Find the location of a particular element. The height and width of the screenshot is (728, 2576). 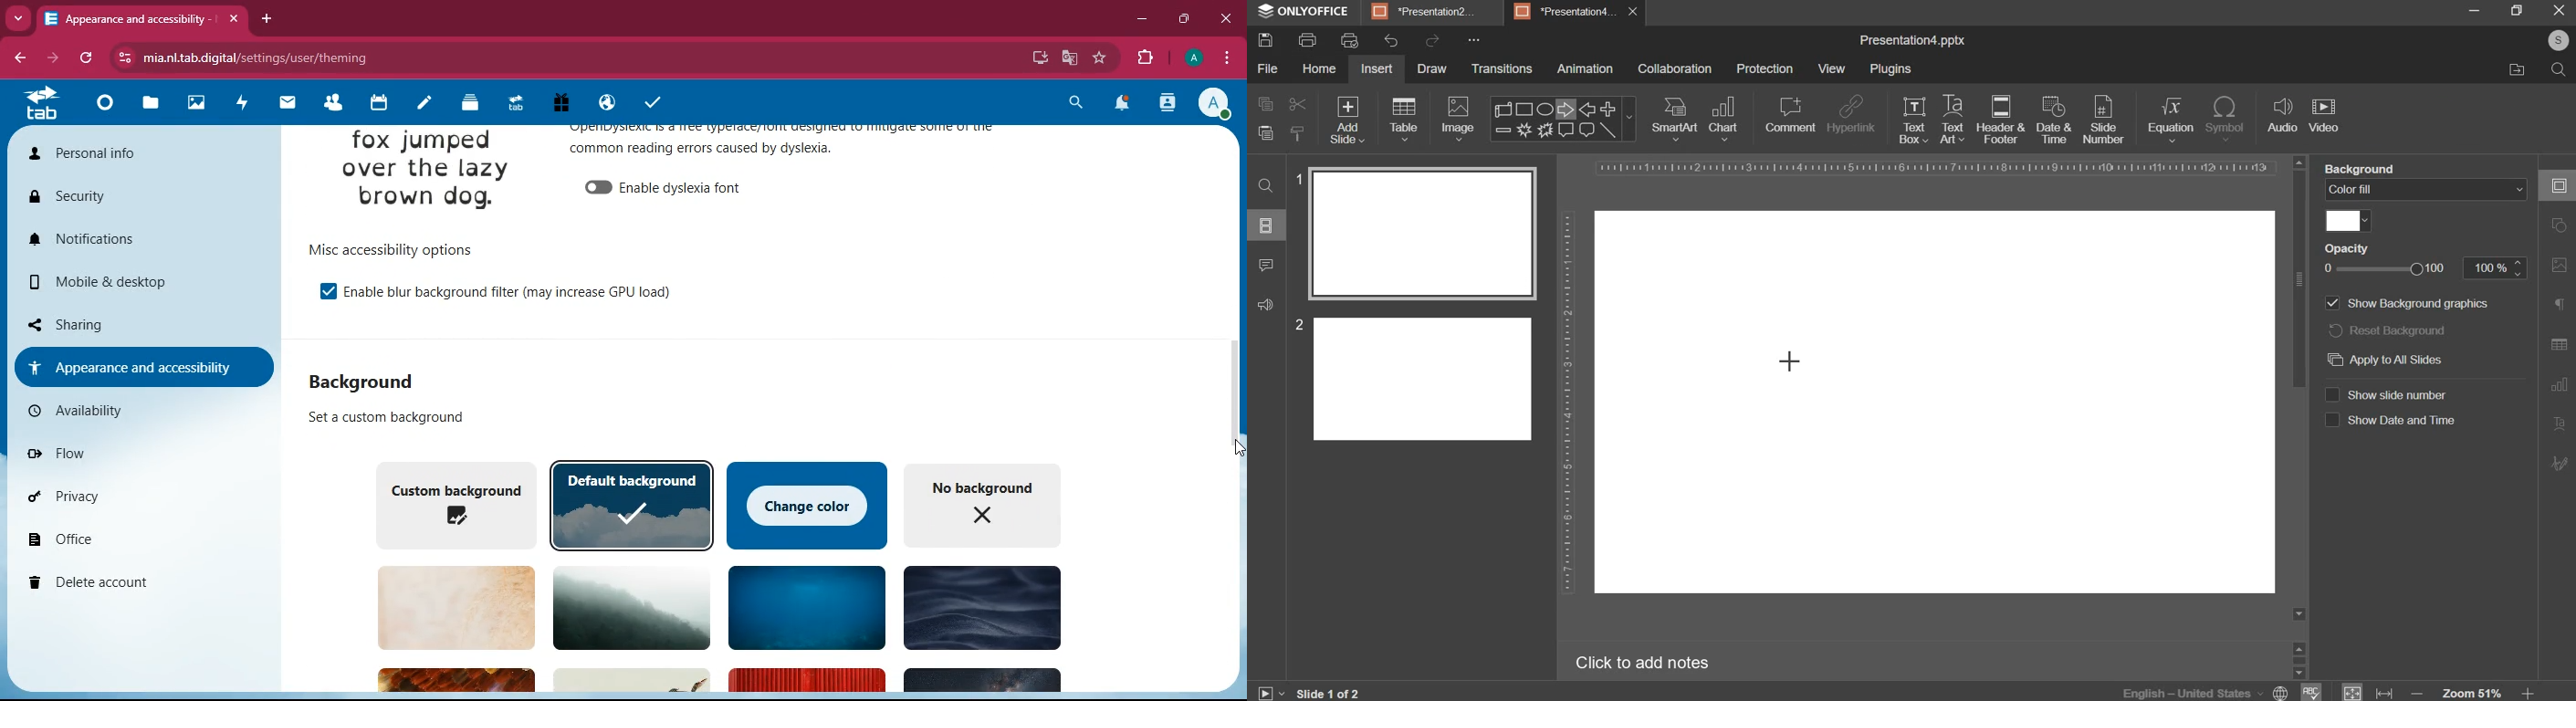

layers is located at coordinates (470, 105).